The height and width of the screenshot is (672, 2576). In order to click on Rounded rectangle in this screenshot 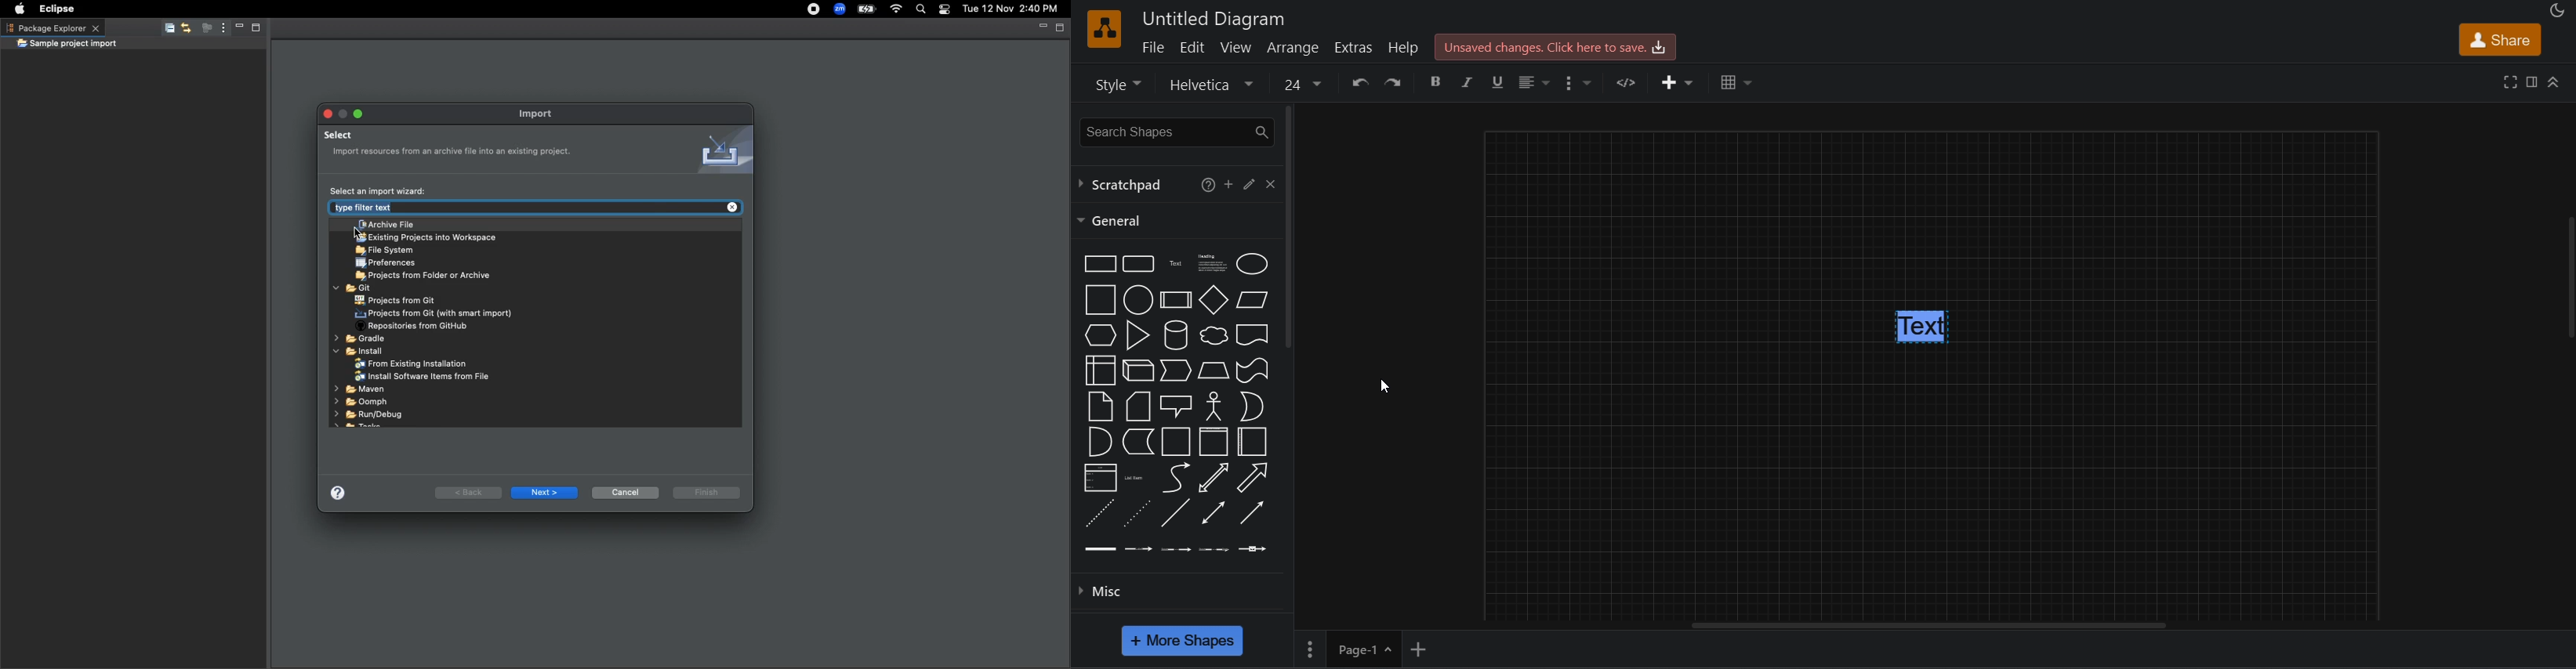, I will do `click(1138, 263)`.